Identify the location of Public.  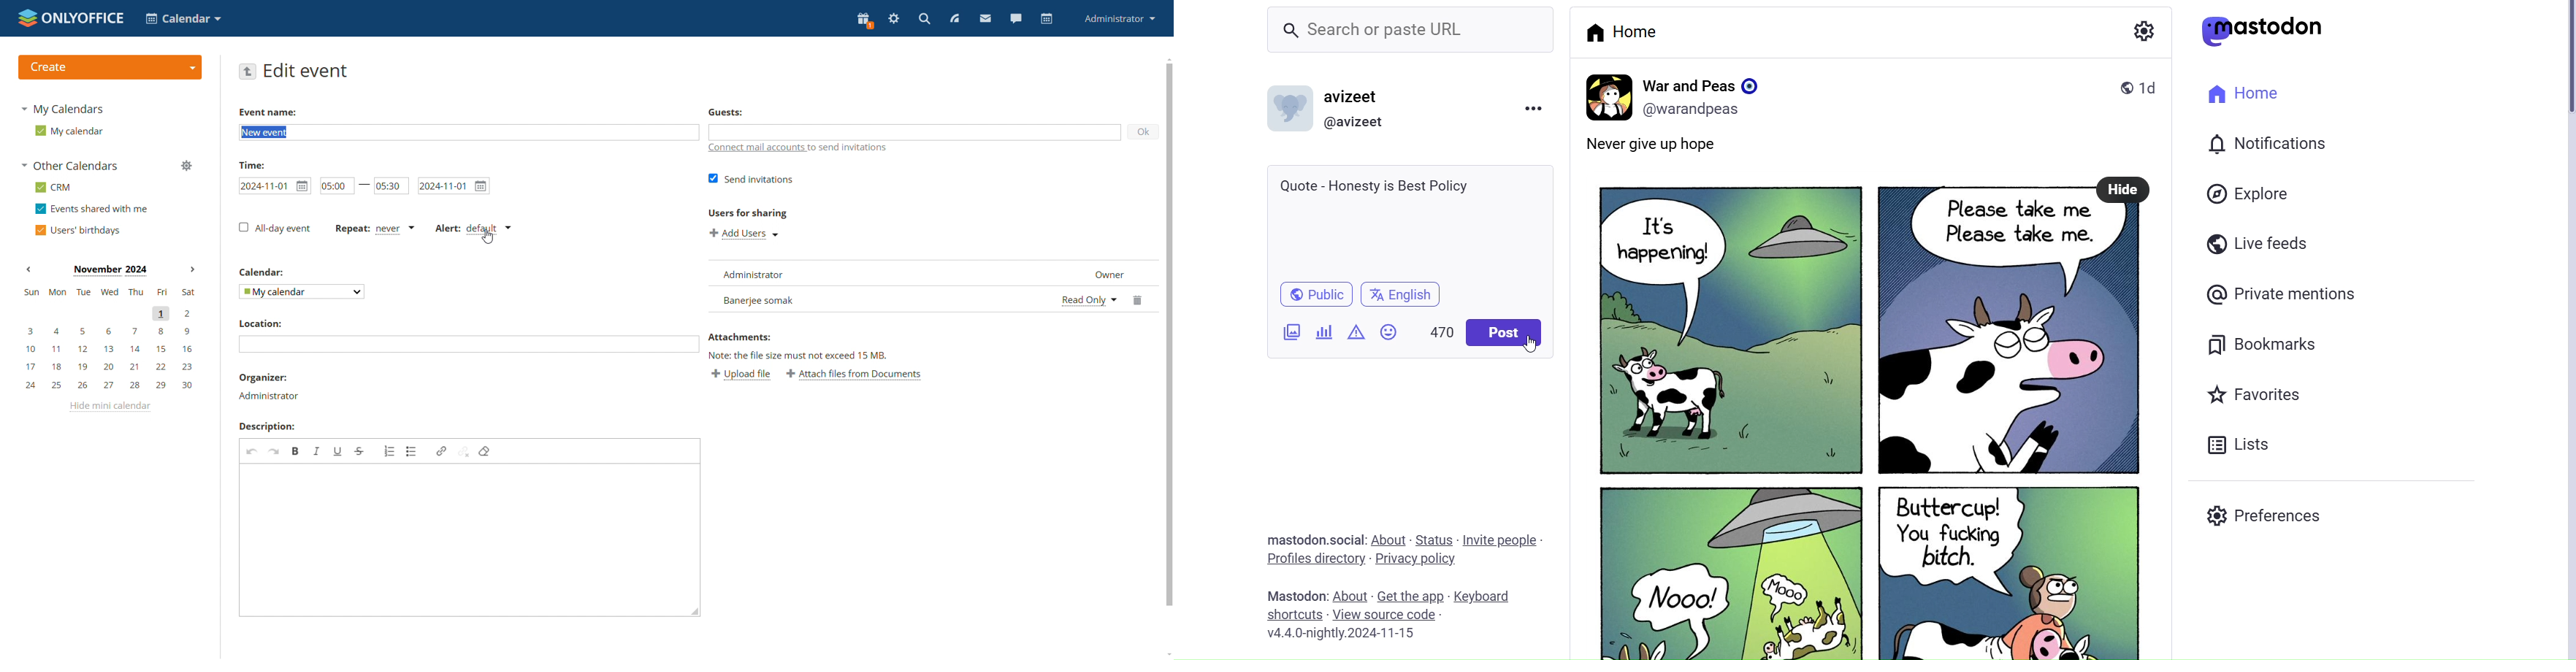
(1312, 295).